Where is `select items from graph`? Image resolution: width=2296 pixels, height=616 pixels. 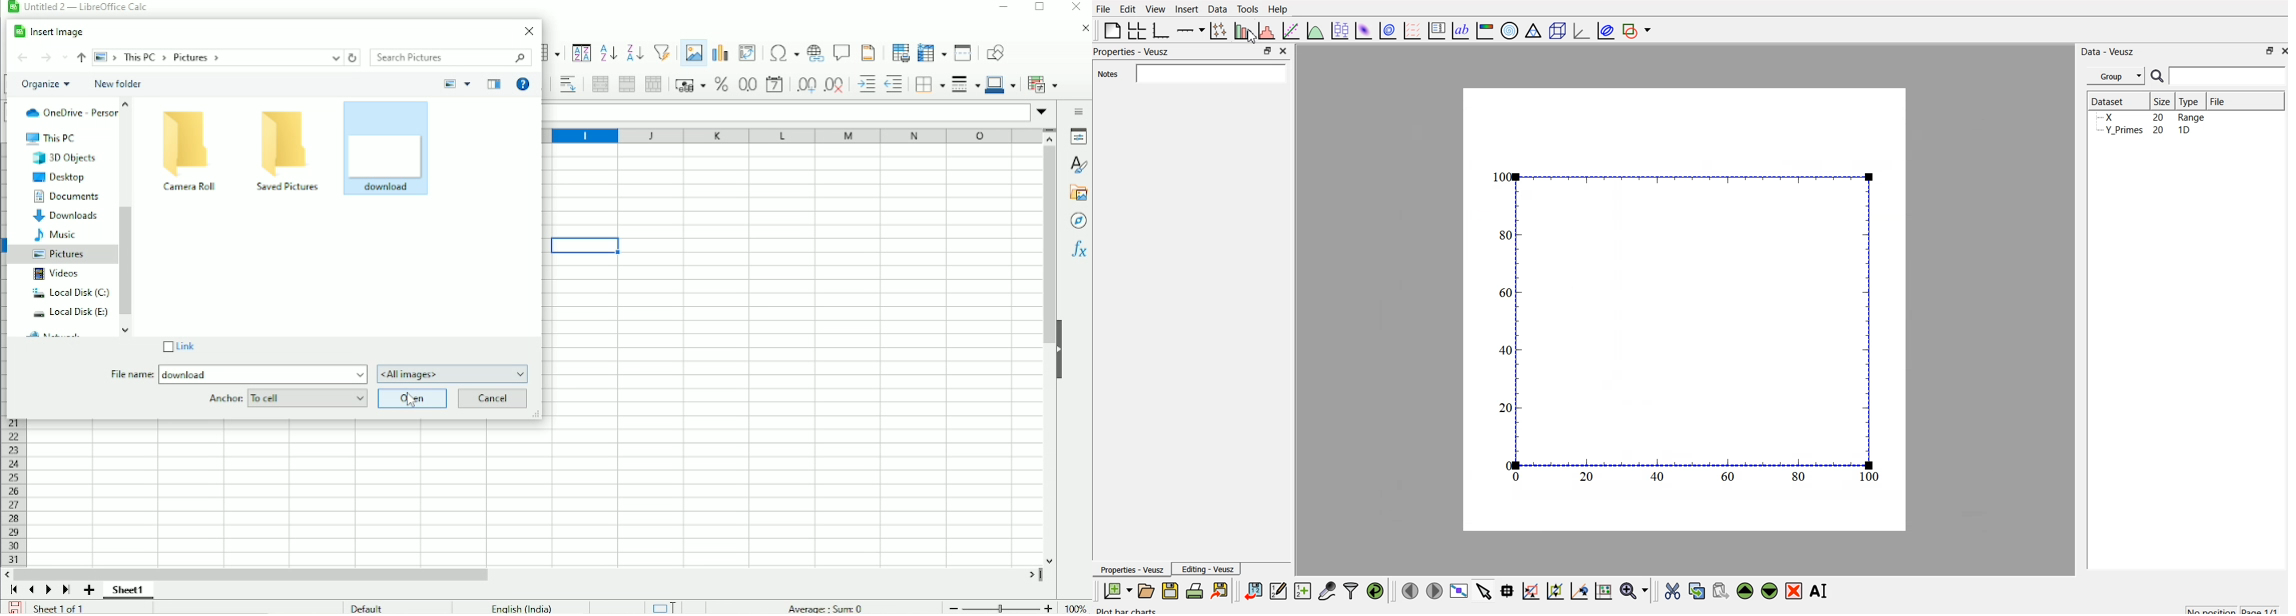
select items from graph is located at coordinates (1485, 590).